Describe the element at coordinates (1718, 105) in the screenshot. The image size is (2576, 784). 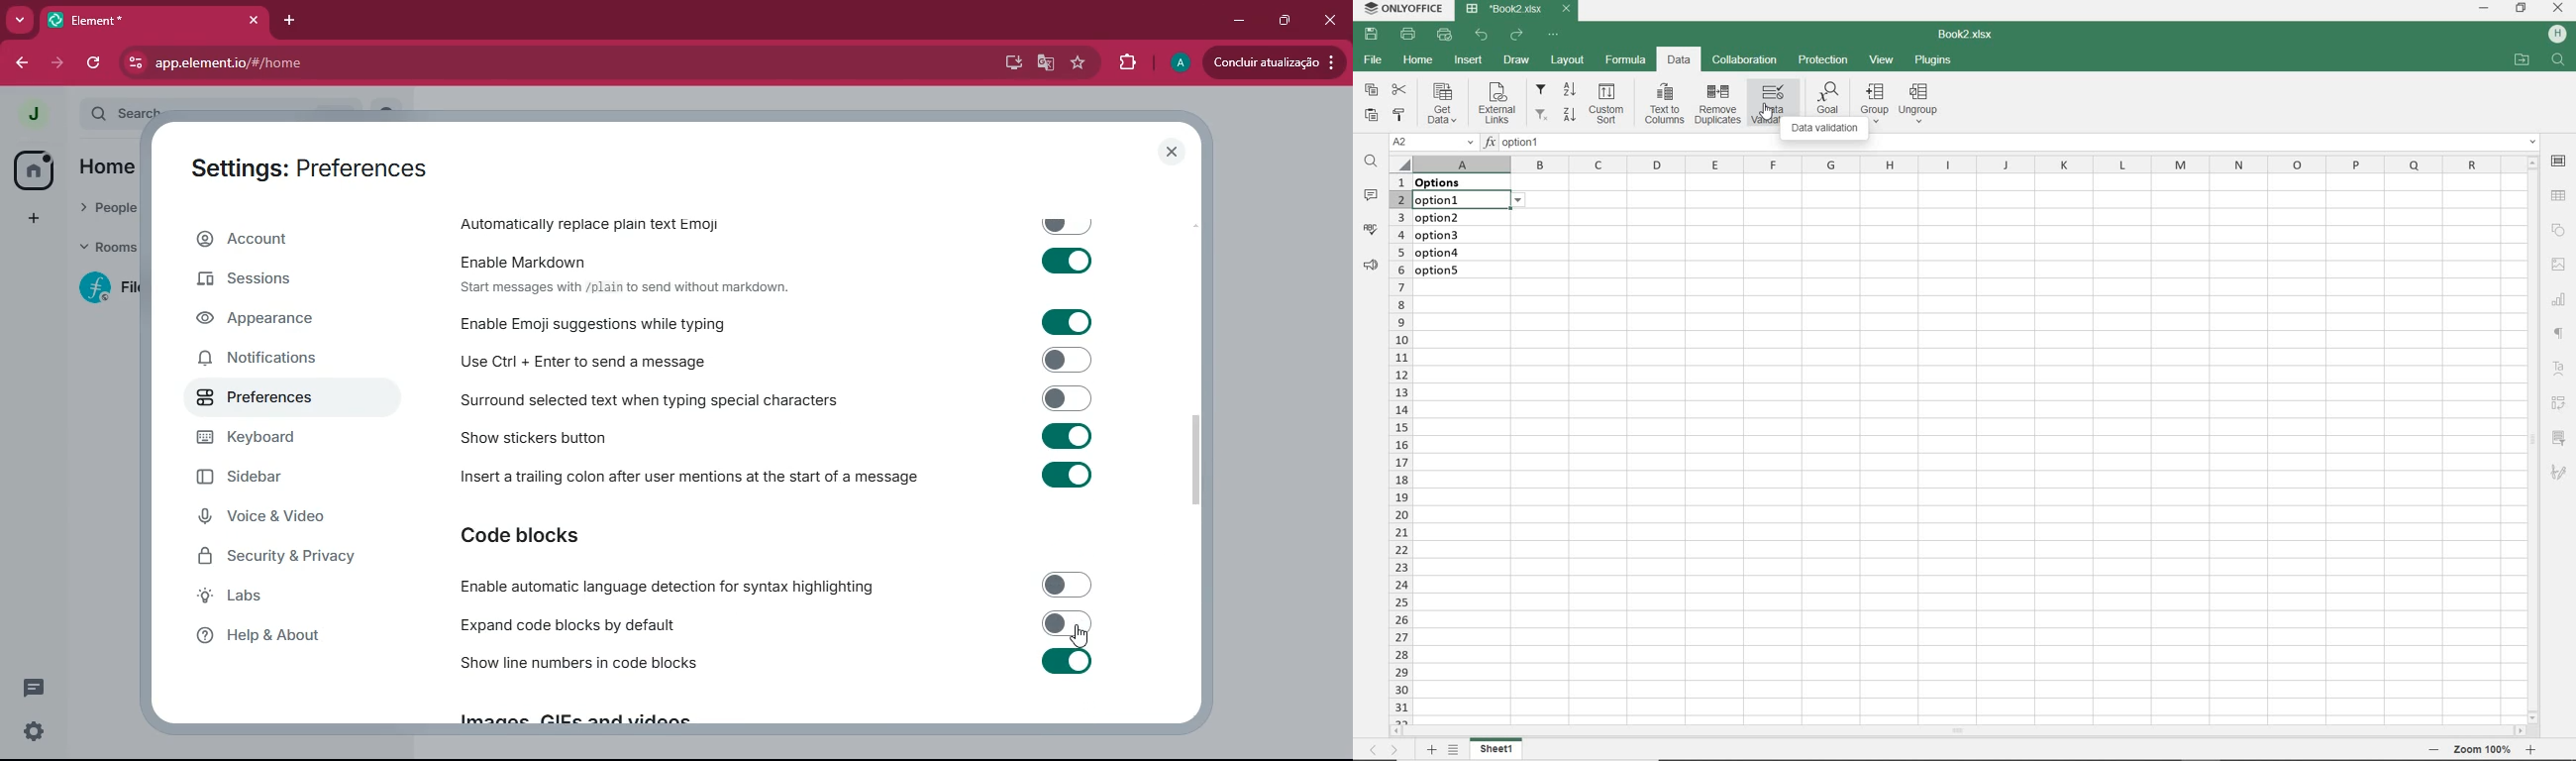
I see `remove duplicates` at that location.